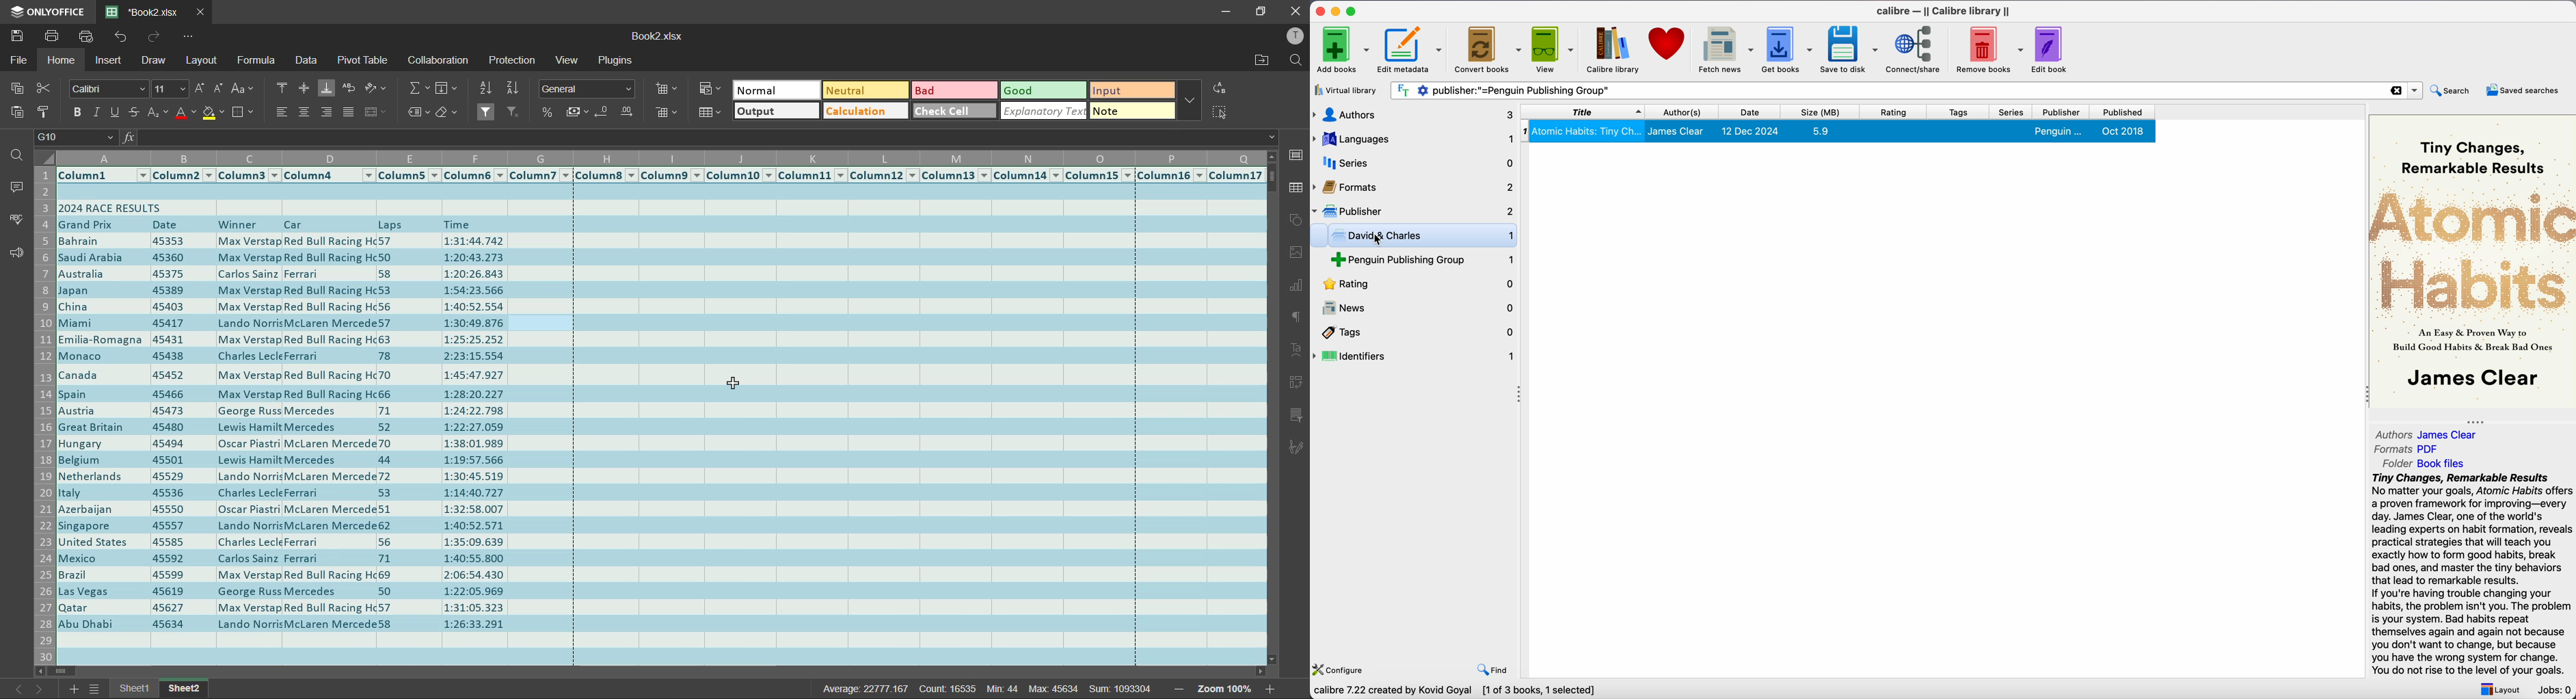  I want to click on quick print, so click(90, 38).